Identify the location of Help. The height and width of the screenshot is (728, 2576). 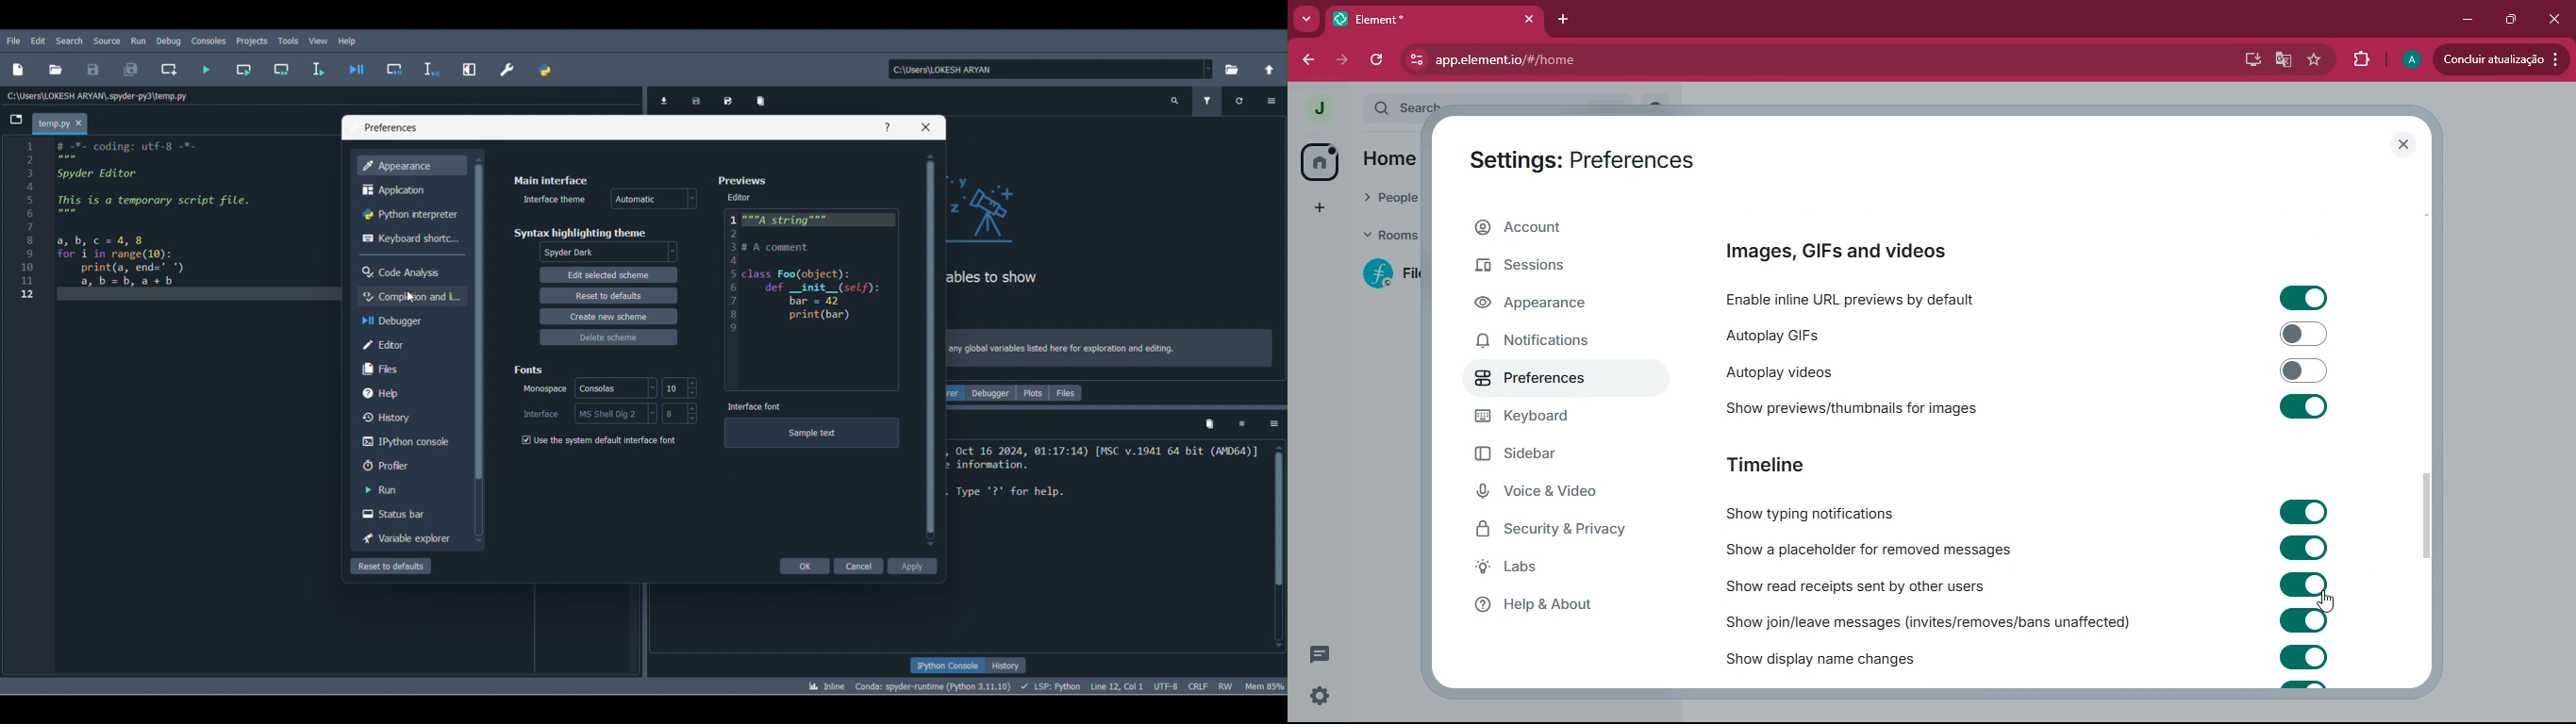
(350, 42).